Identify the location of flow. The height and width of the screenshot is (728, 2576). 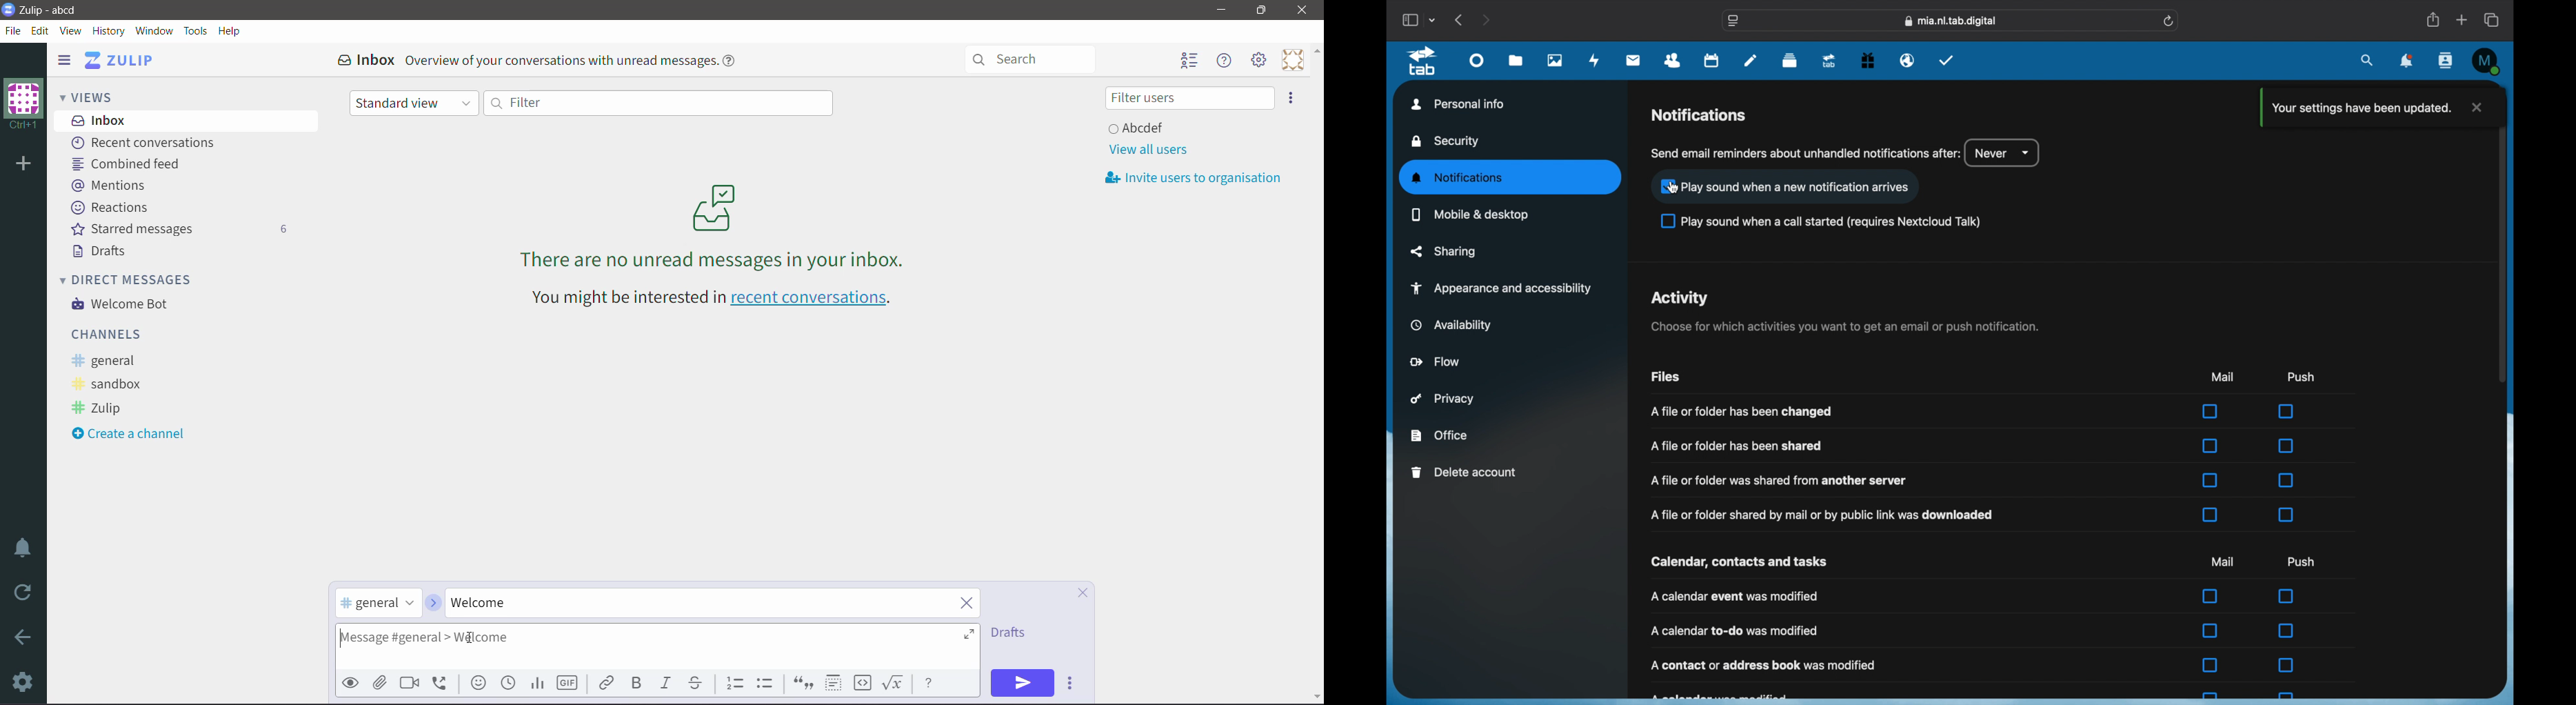
(1436, 361).